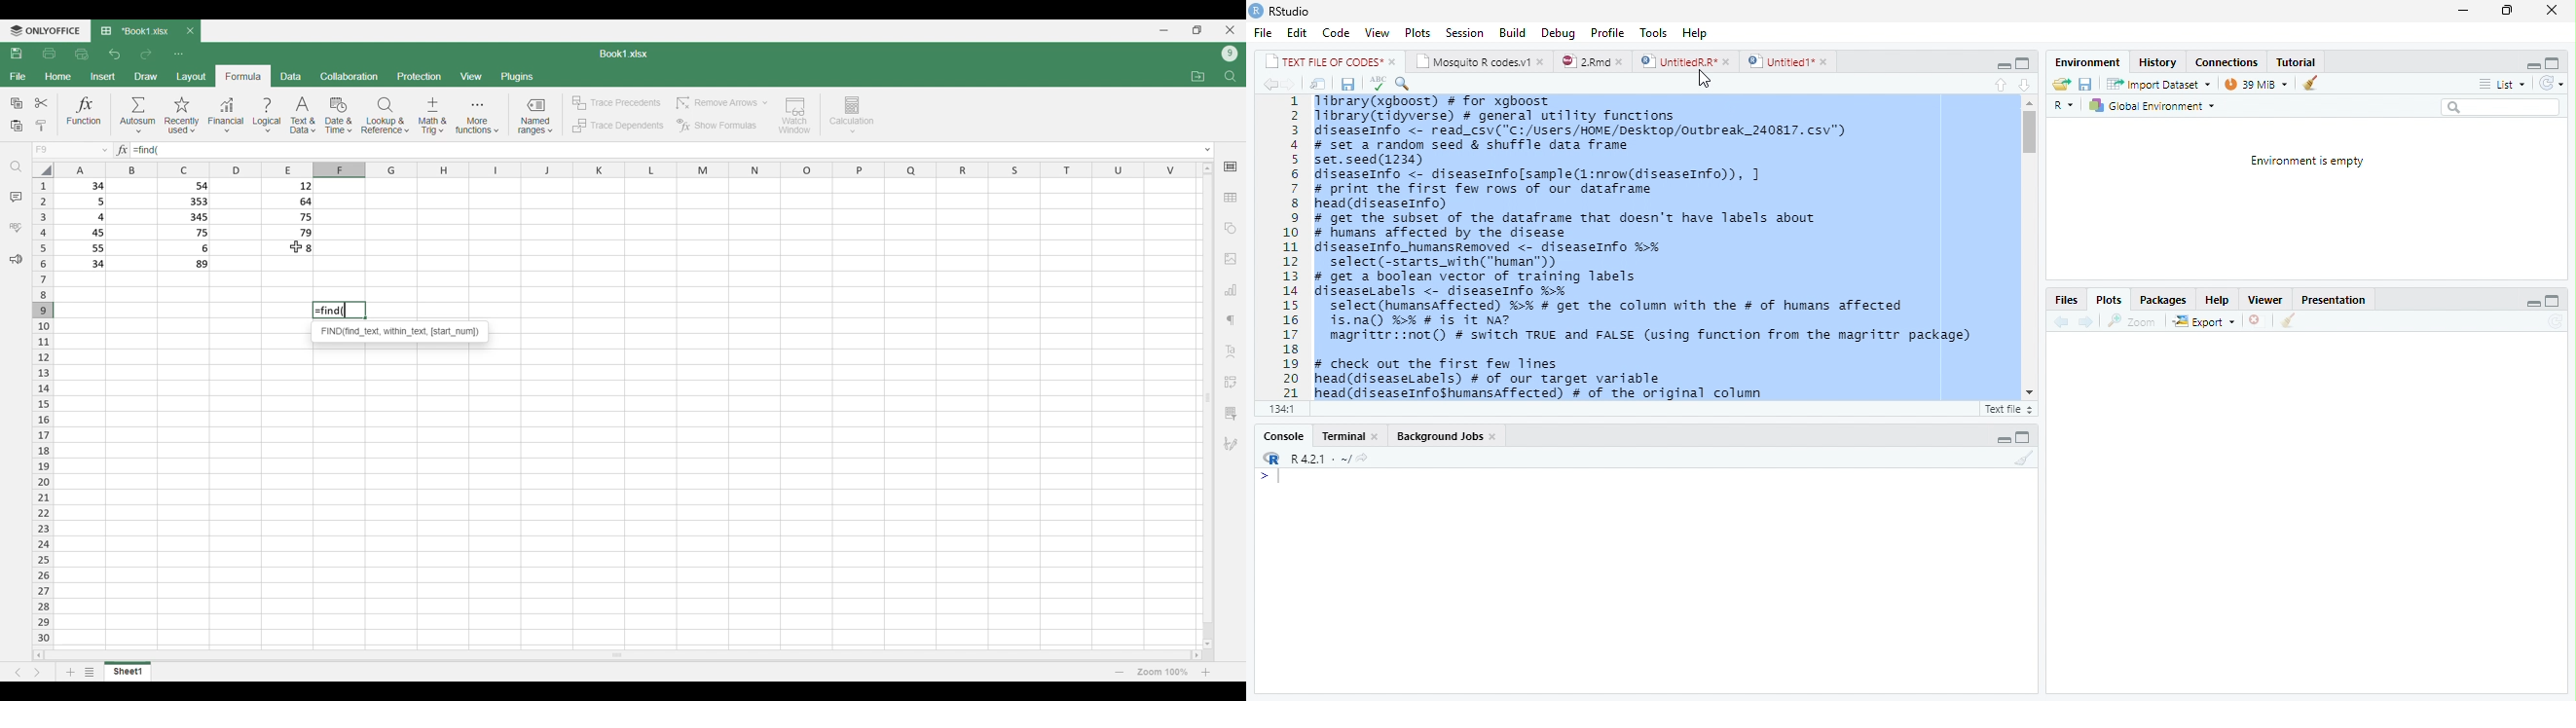  What do you see at coordinates (1262, 32) in the screenshot?
I see `File` at bounding box center [1262, 32].